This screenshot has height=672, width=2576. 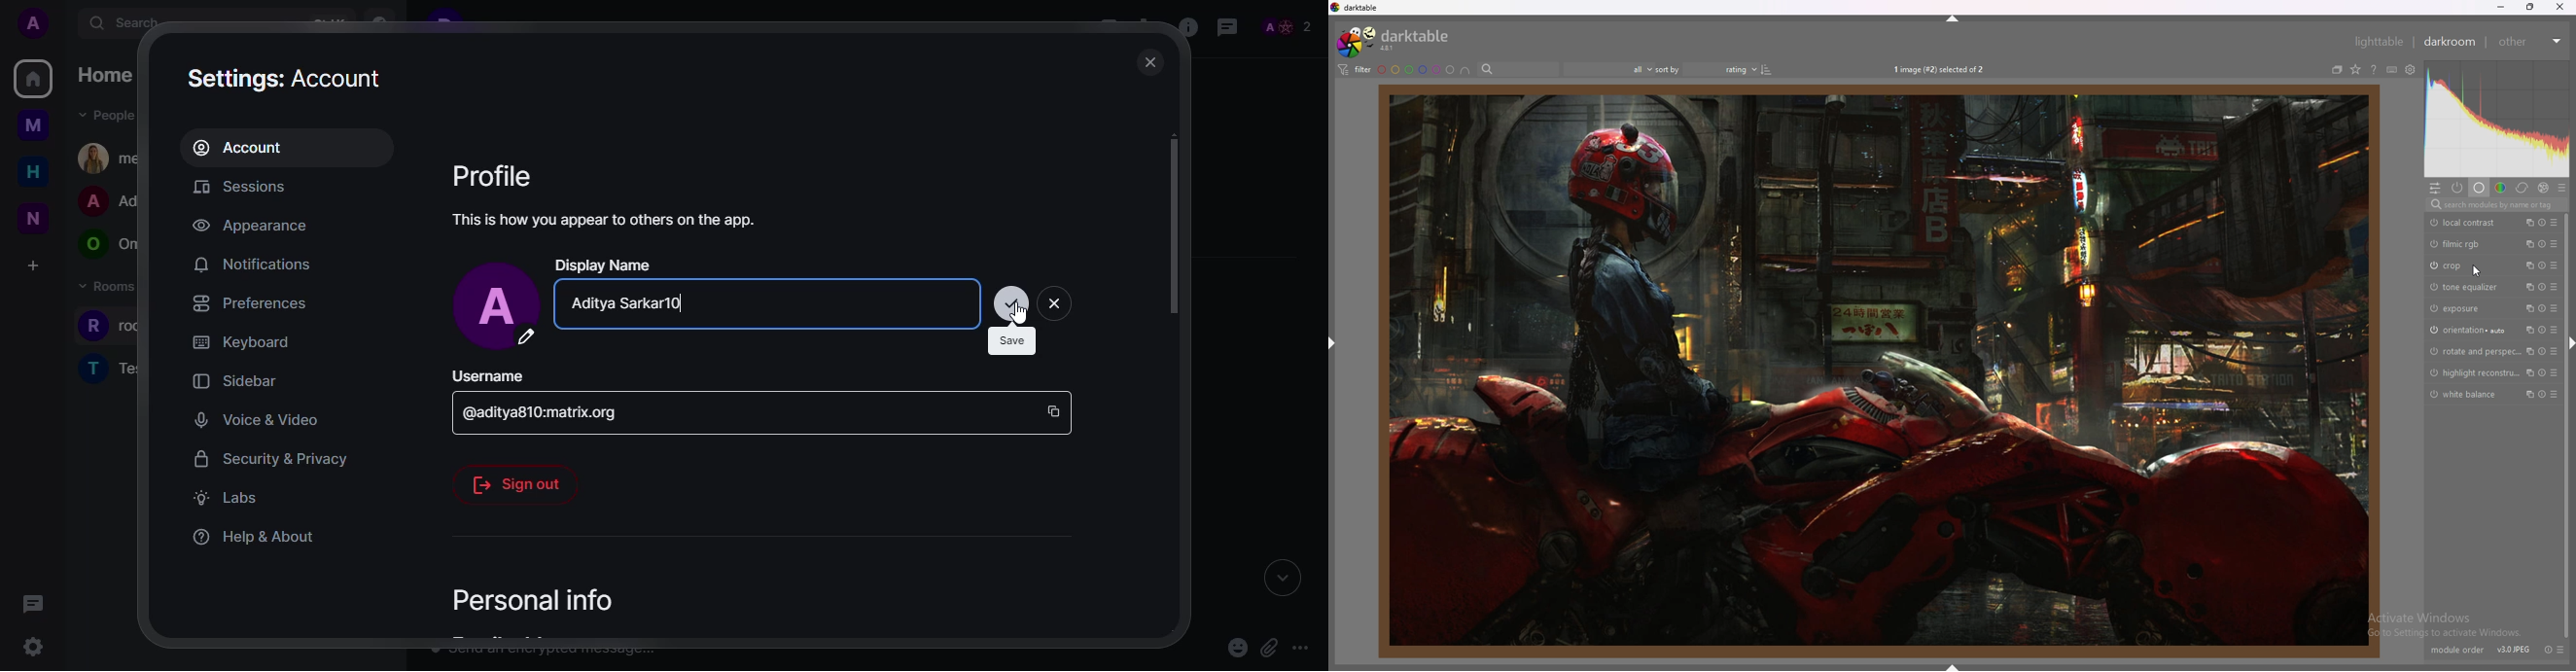 I want to click on search modules, so click(x=2496, y=205).